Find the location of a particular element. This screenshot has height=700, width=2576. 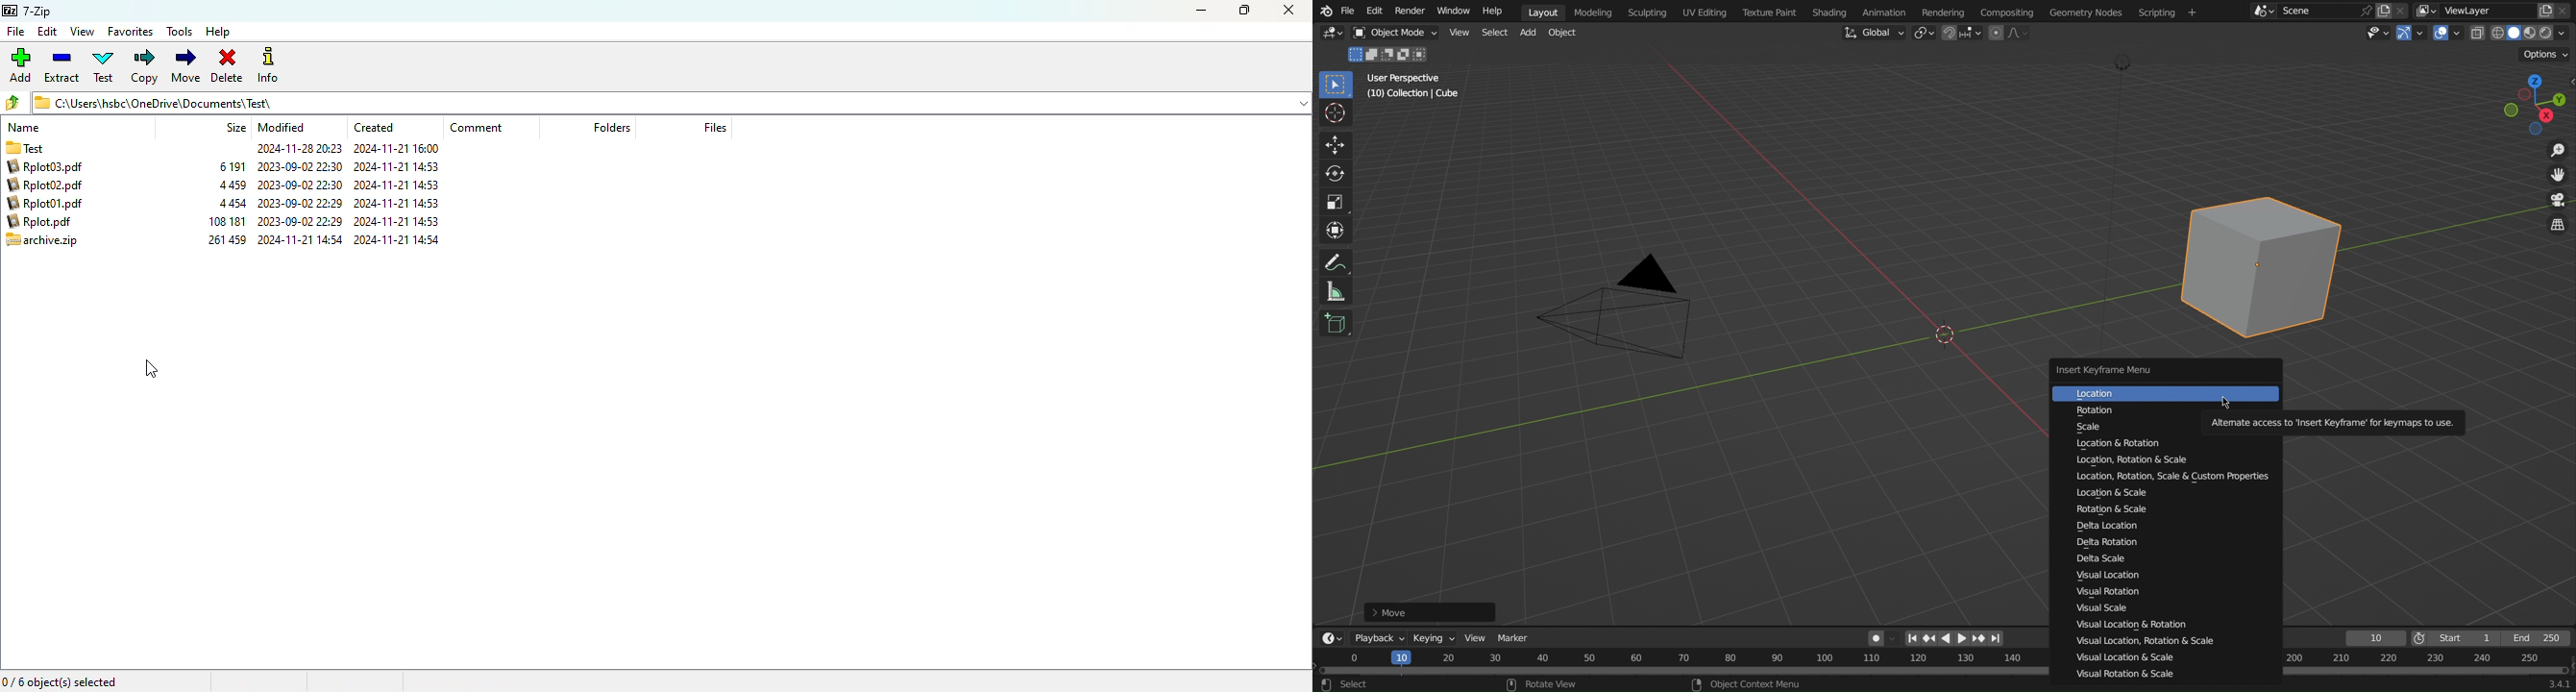

close is located at coordinates (1288, 11).